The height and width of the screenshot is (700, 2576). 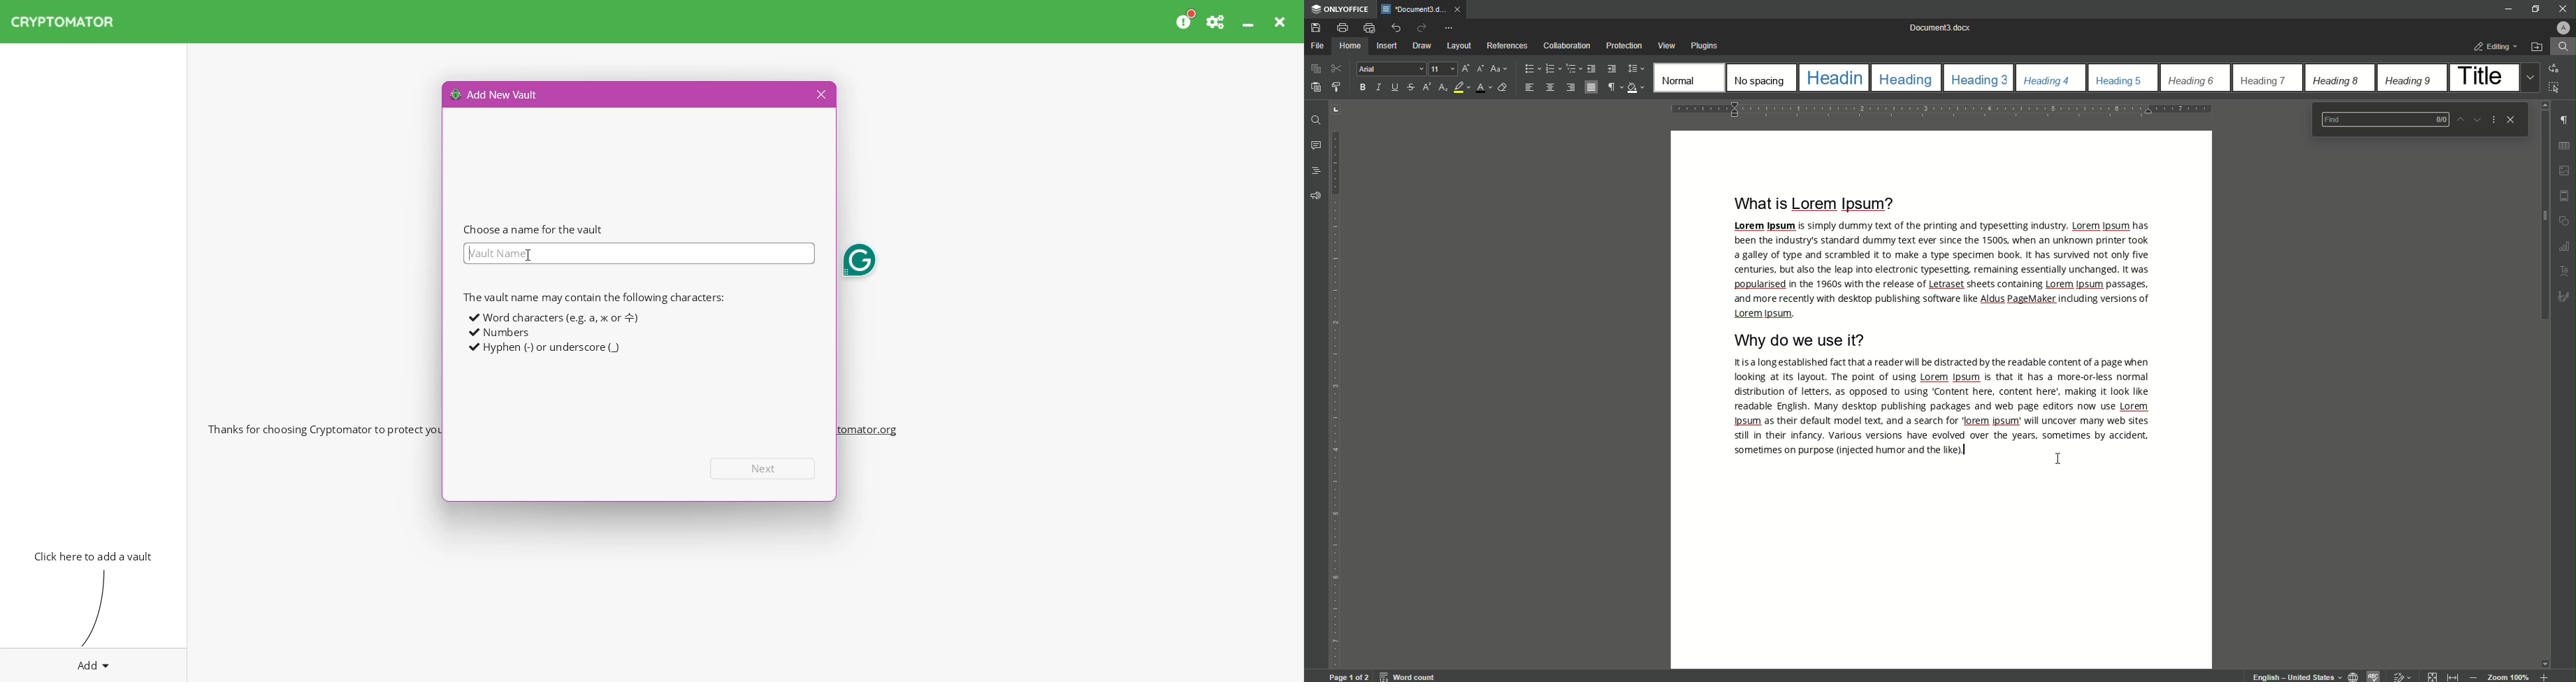 I want to click on Hyphen (-) or underscore (_), so click(x=544, y=348).